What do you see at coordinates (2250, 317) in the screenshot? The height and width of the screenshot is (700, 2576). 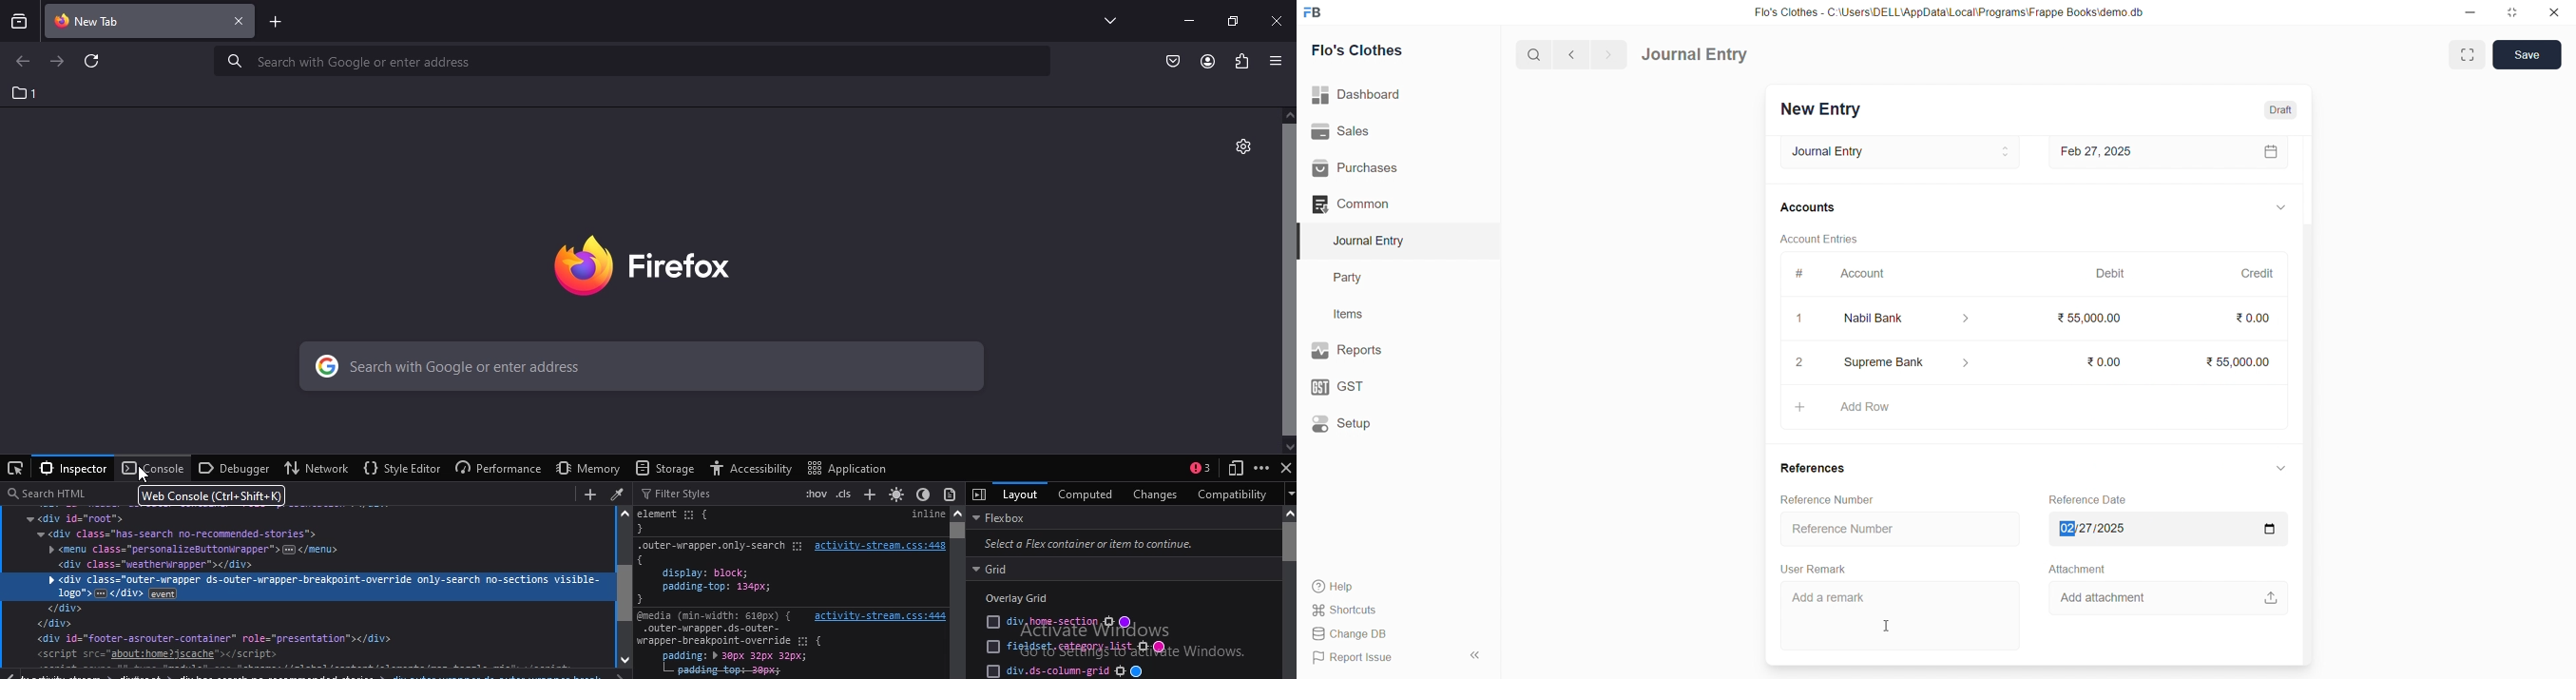 I see `₹0.00` at bounding box center [2250, 317].